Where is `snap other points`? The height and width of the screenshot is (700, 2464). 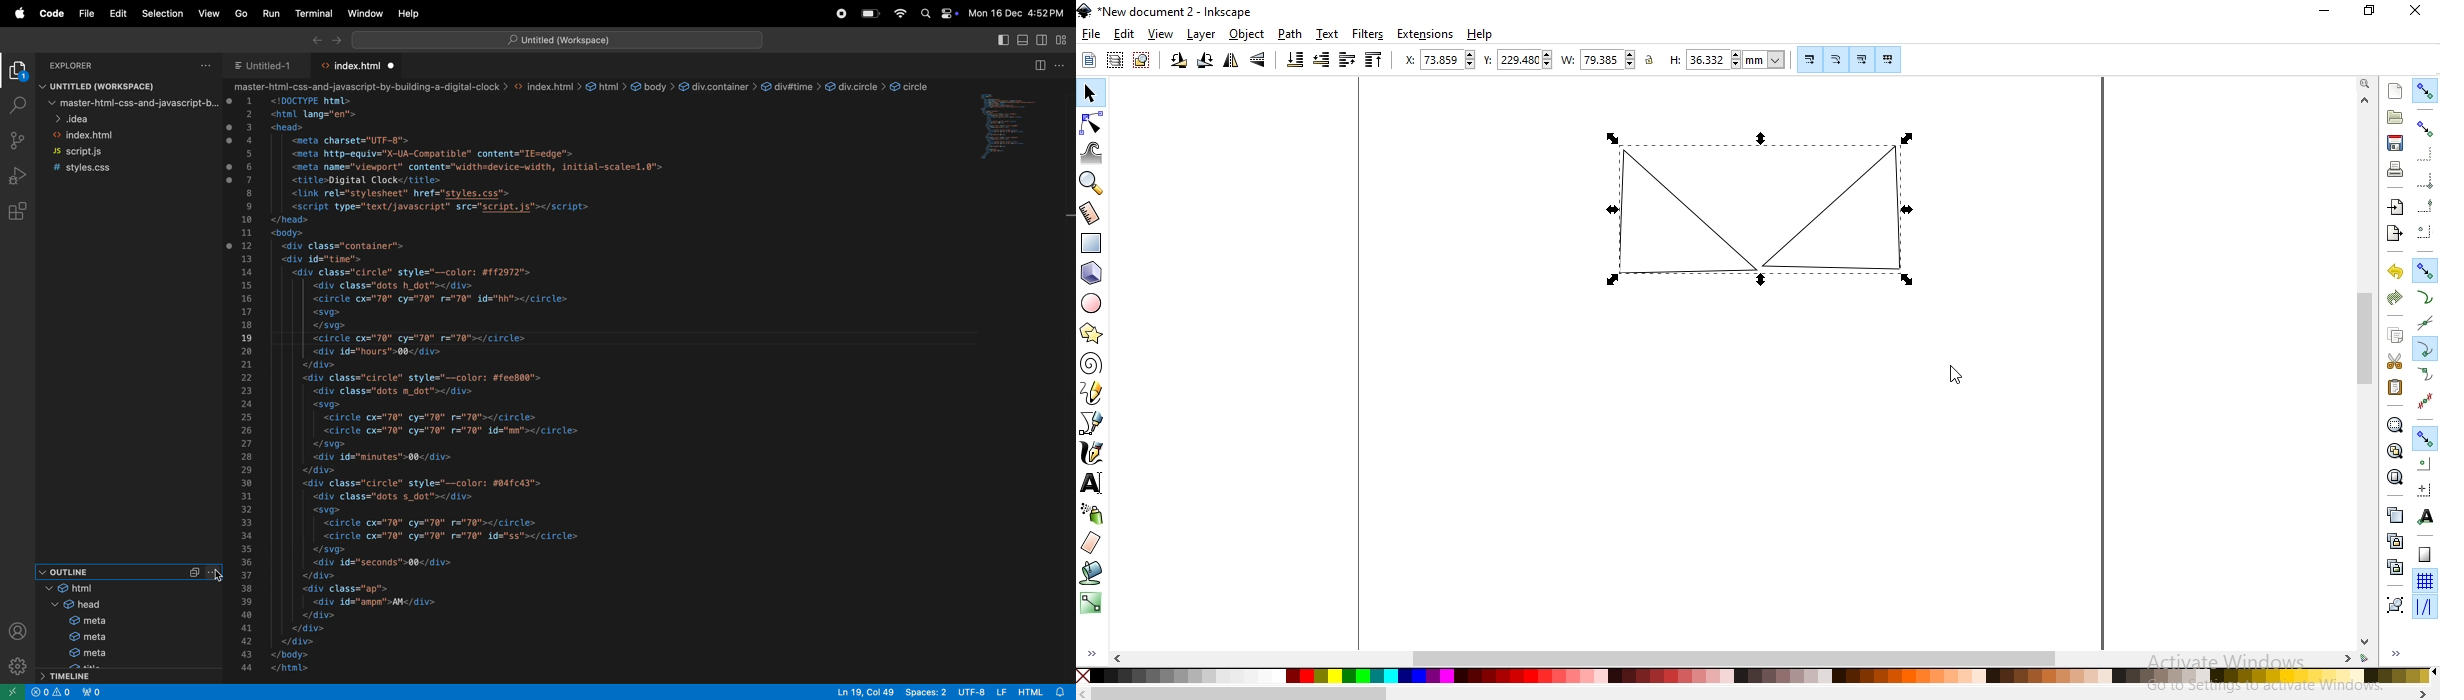
snap other points is located at coordinates (2426, 438).